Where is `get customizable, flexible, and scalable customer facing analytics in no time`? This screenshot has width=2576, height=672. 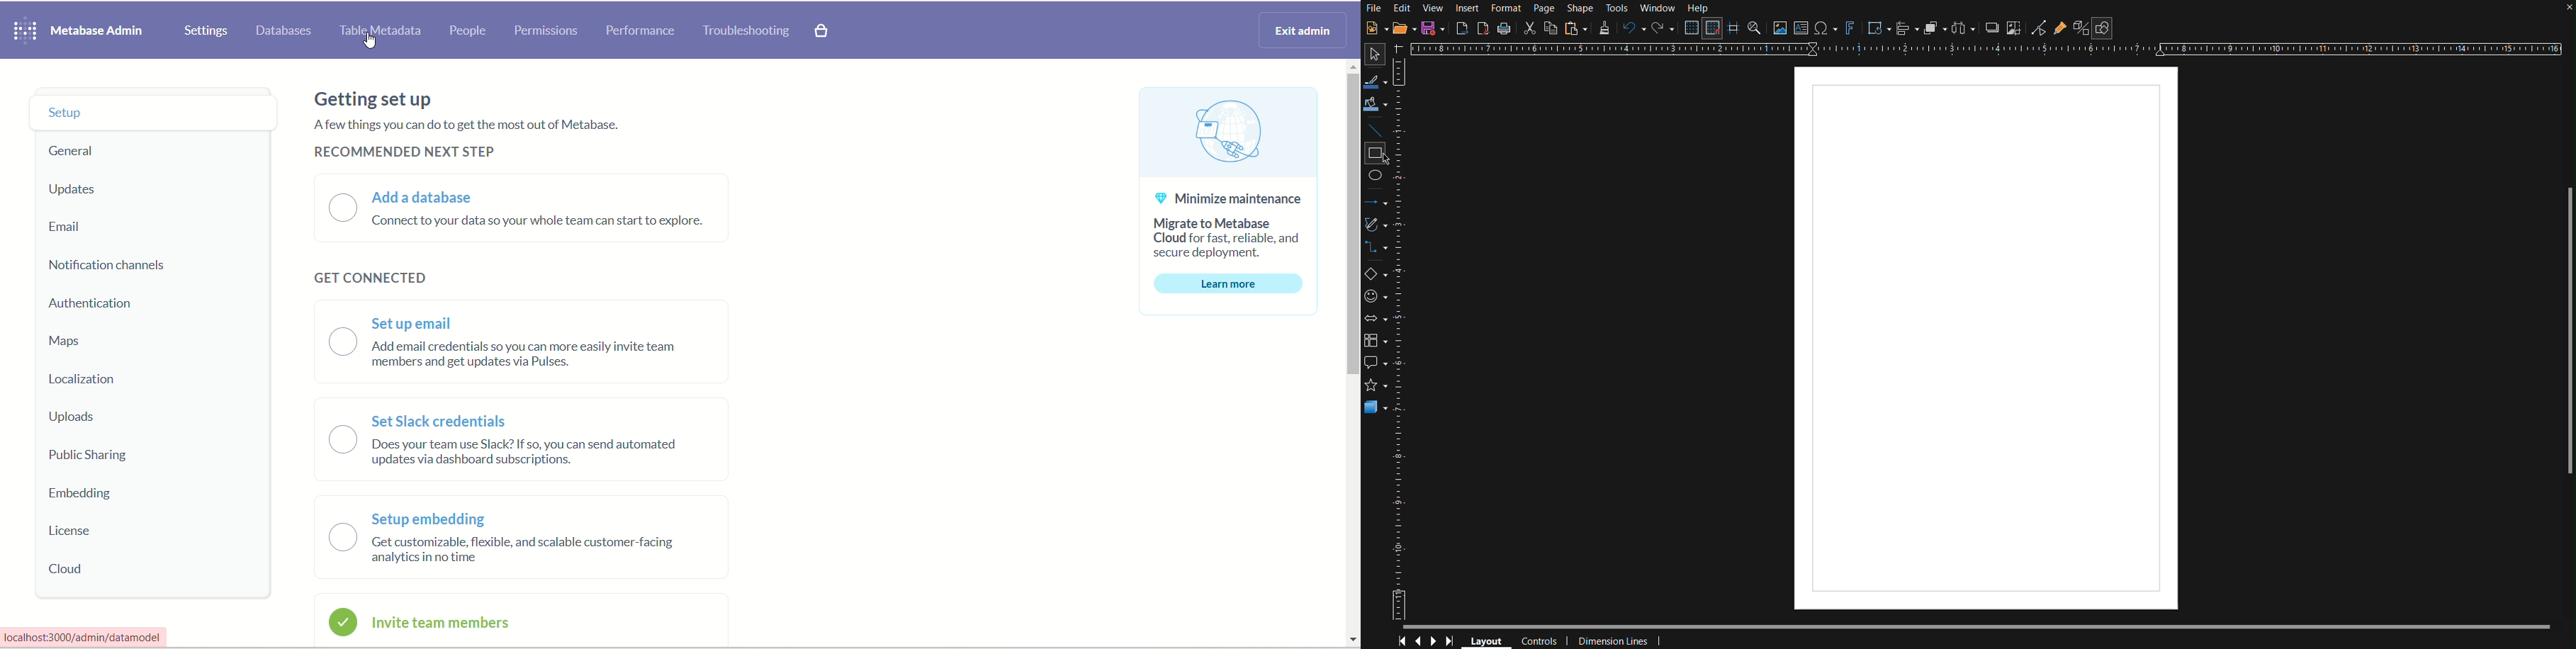 get customizable, flexible, and scalable customer facing analytics in no time is located at coordinates (538, 548).